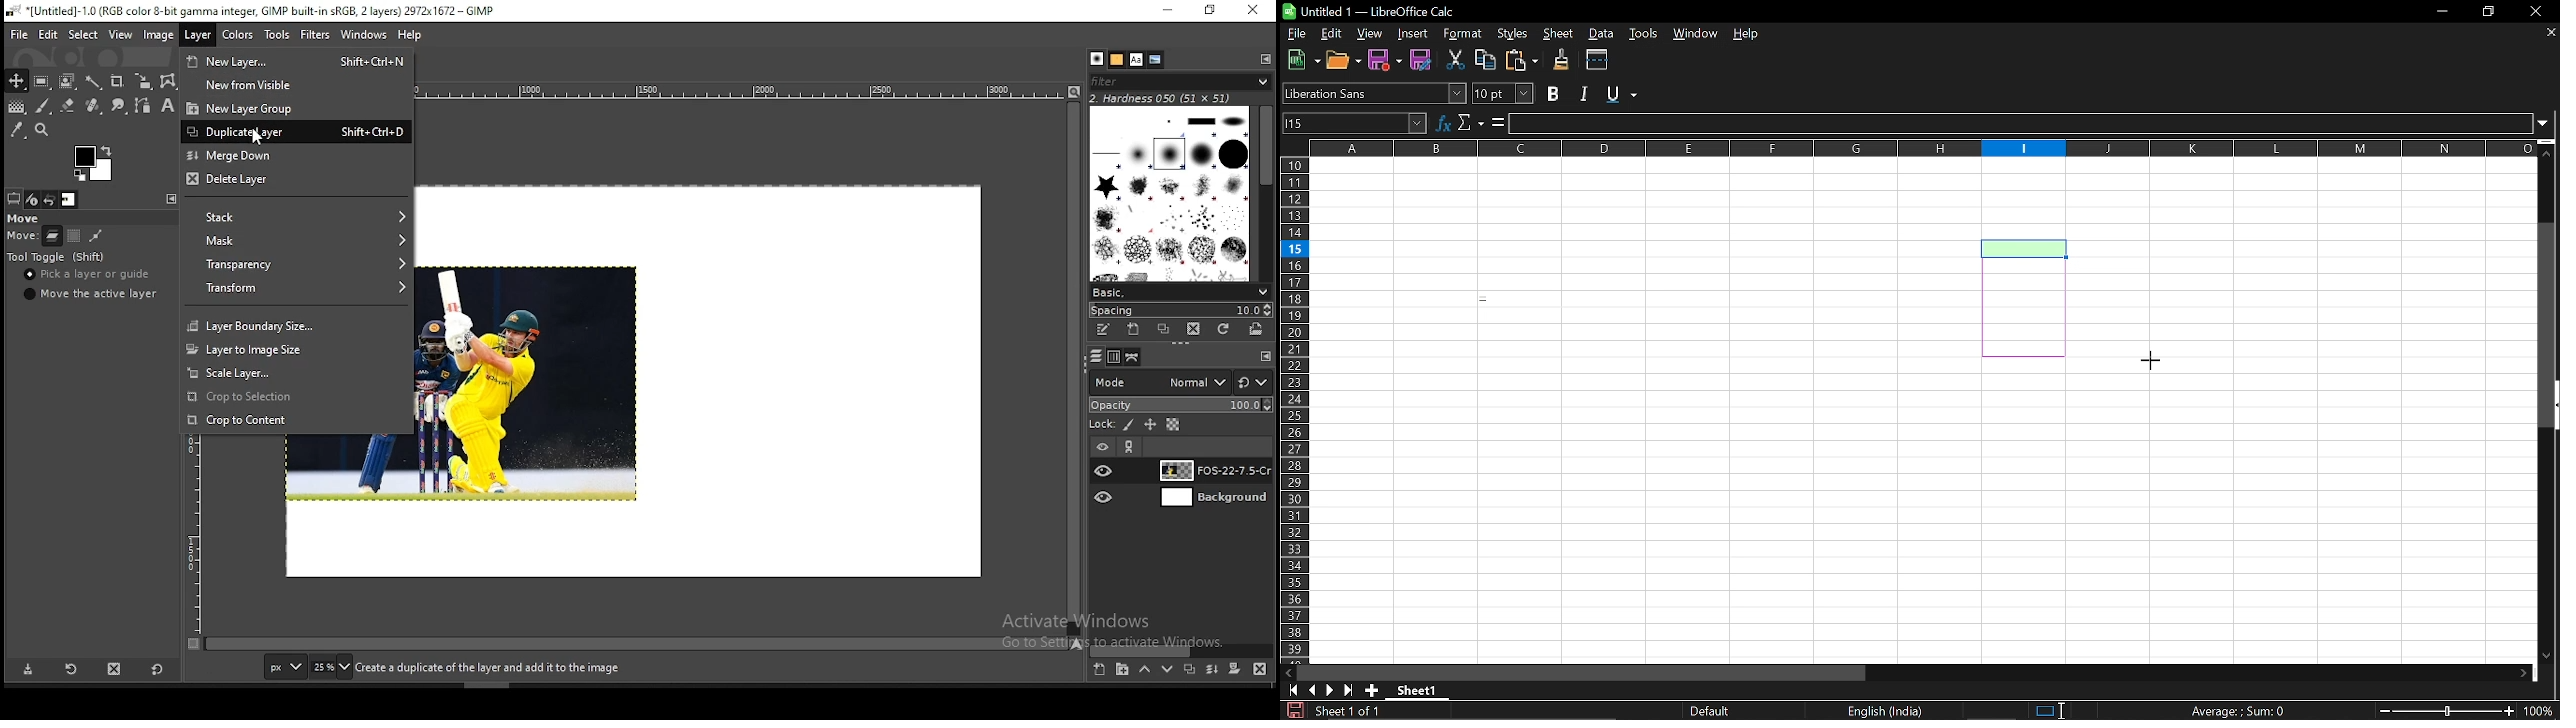 Image resolution: width=2576 pixels, height=728 pixels. I want to click on colors, so click(240, 36).